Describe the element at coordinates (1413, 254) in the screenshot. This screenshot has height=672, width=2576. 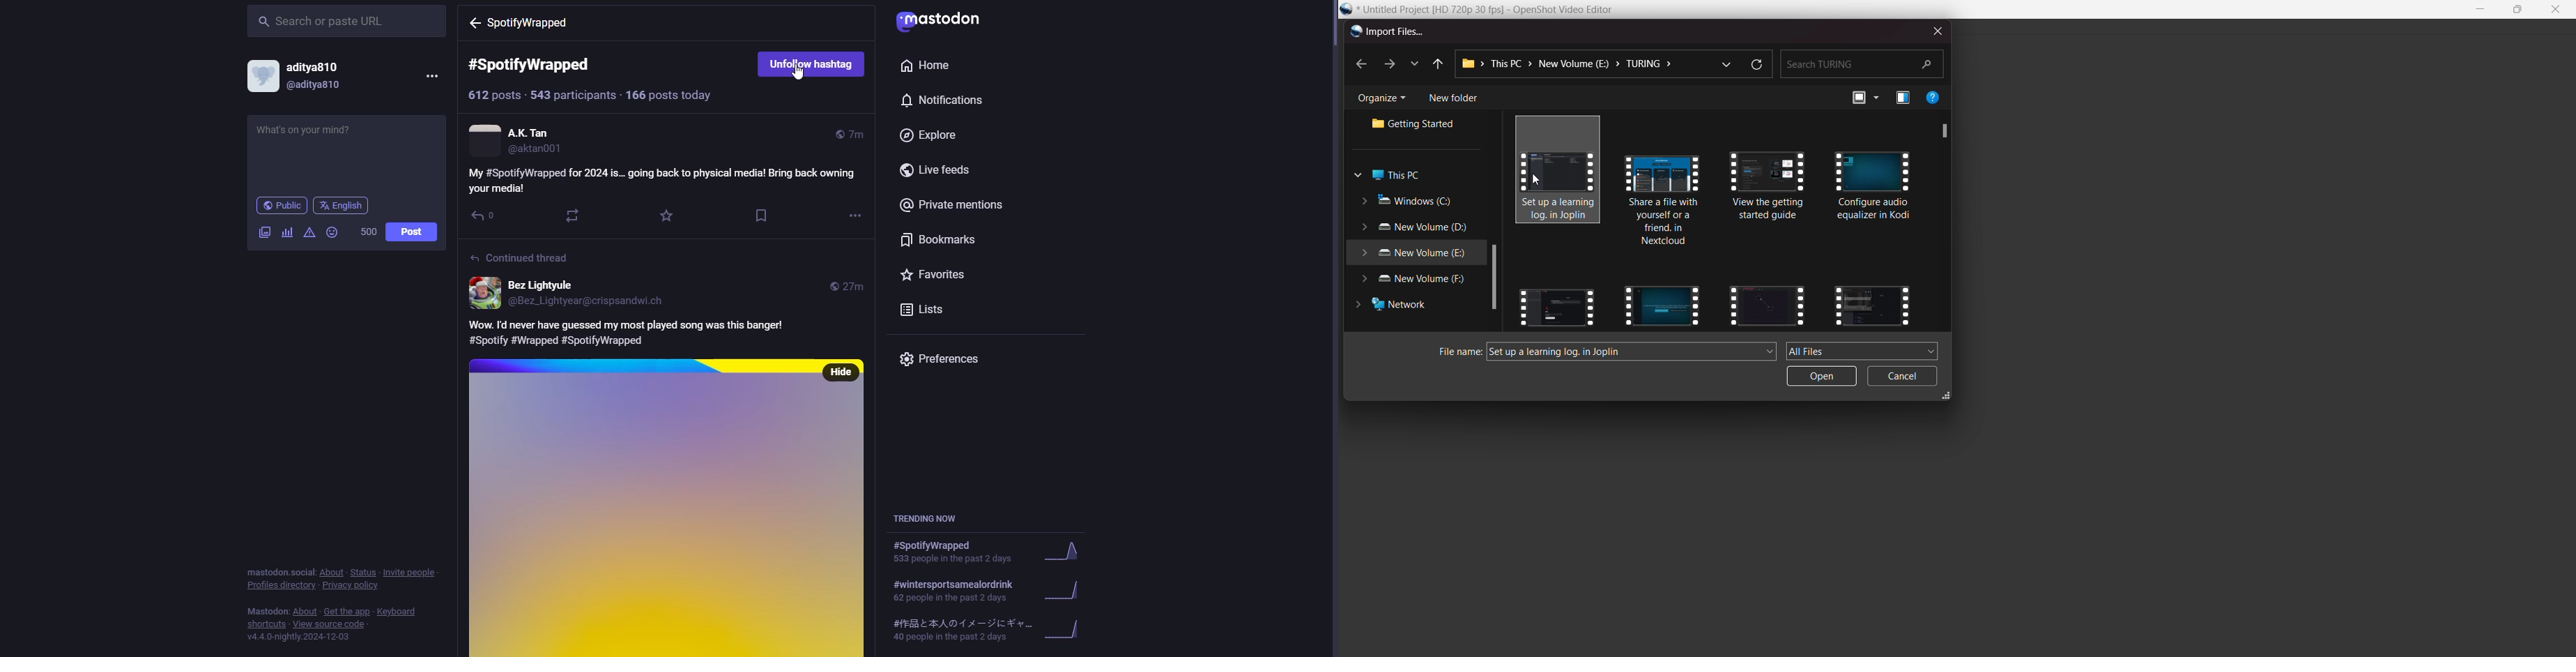
I see `new volume e` at that location.